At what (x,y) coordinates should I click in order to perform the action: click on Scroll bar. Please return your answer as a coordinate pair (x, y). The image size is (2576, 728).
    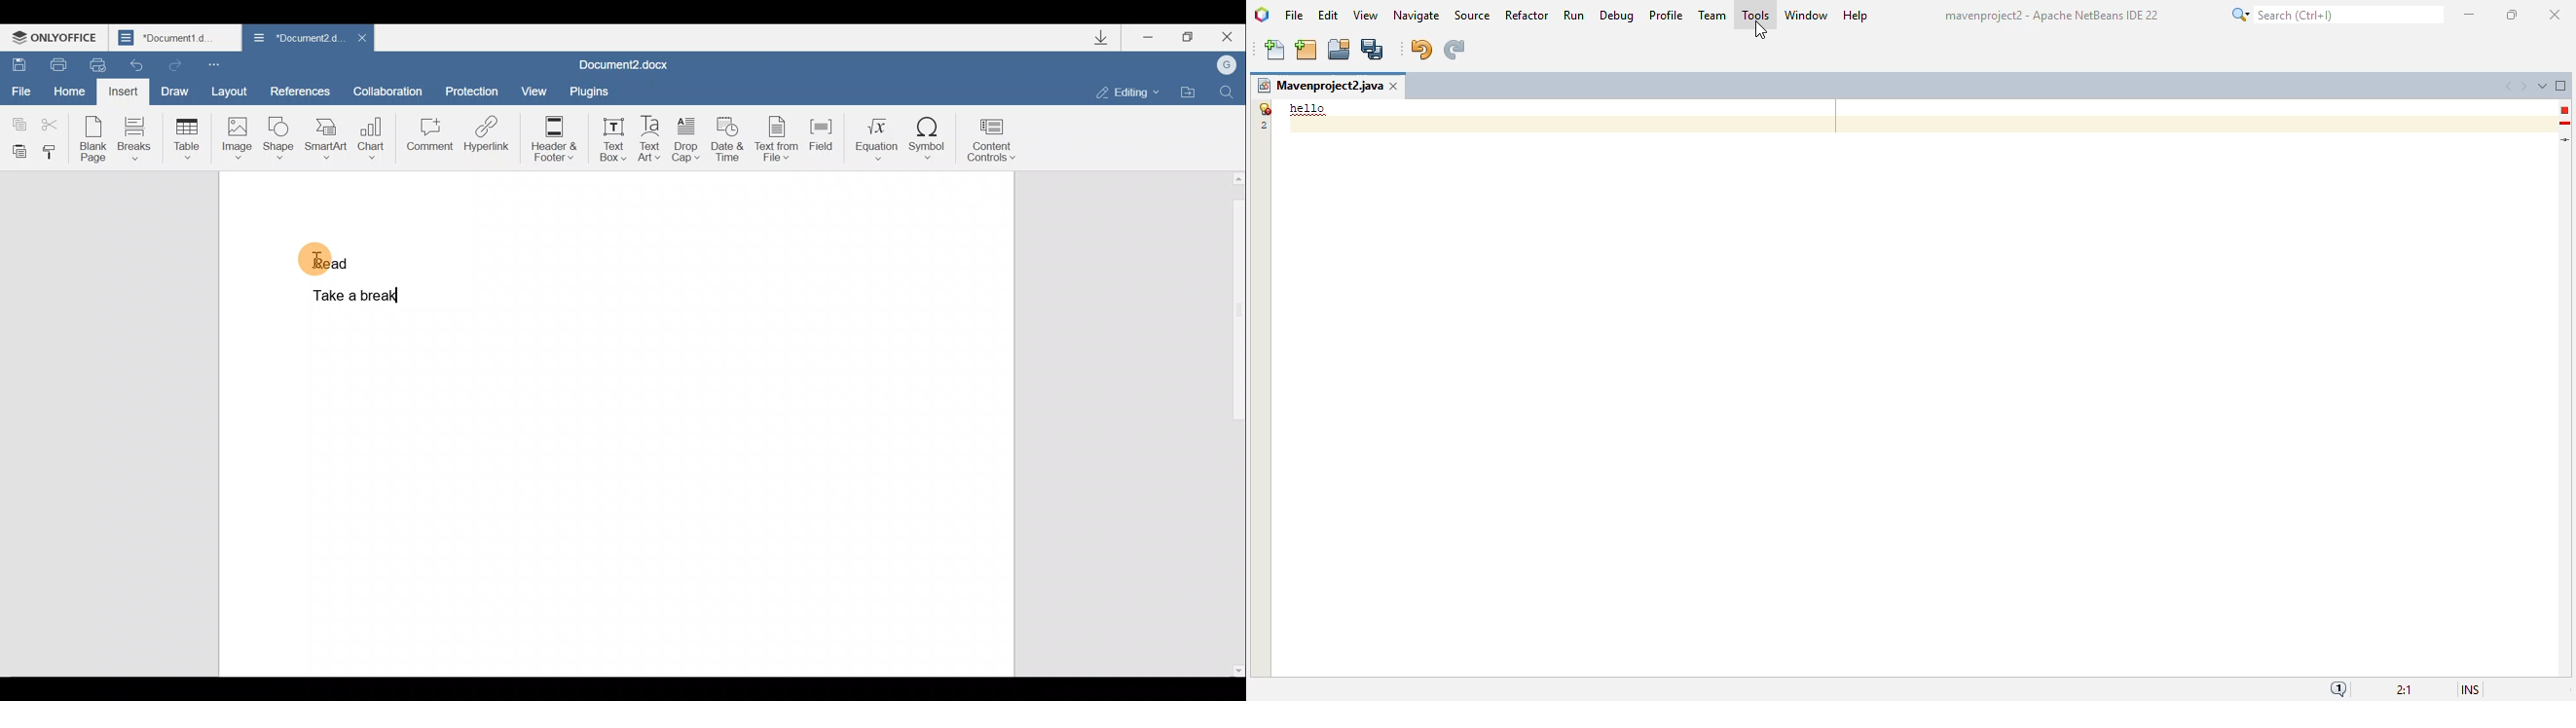
    Looking at the image, I should click on (1235, 423).